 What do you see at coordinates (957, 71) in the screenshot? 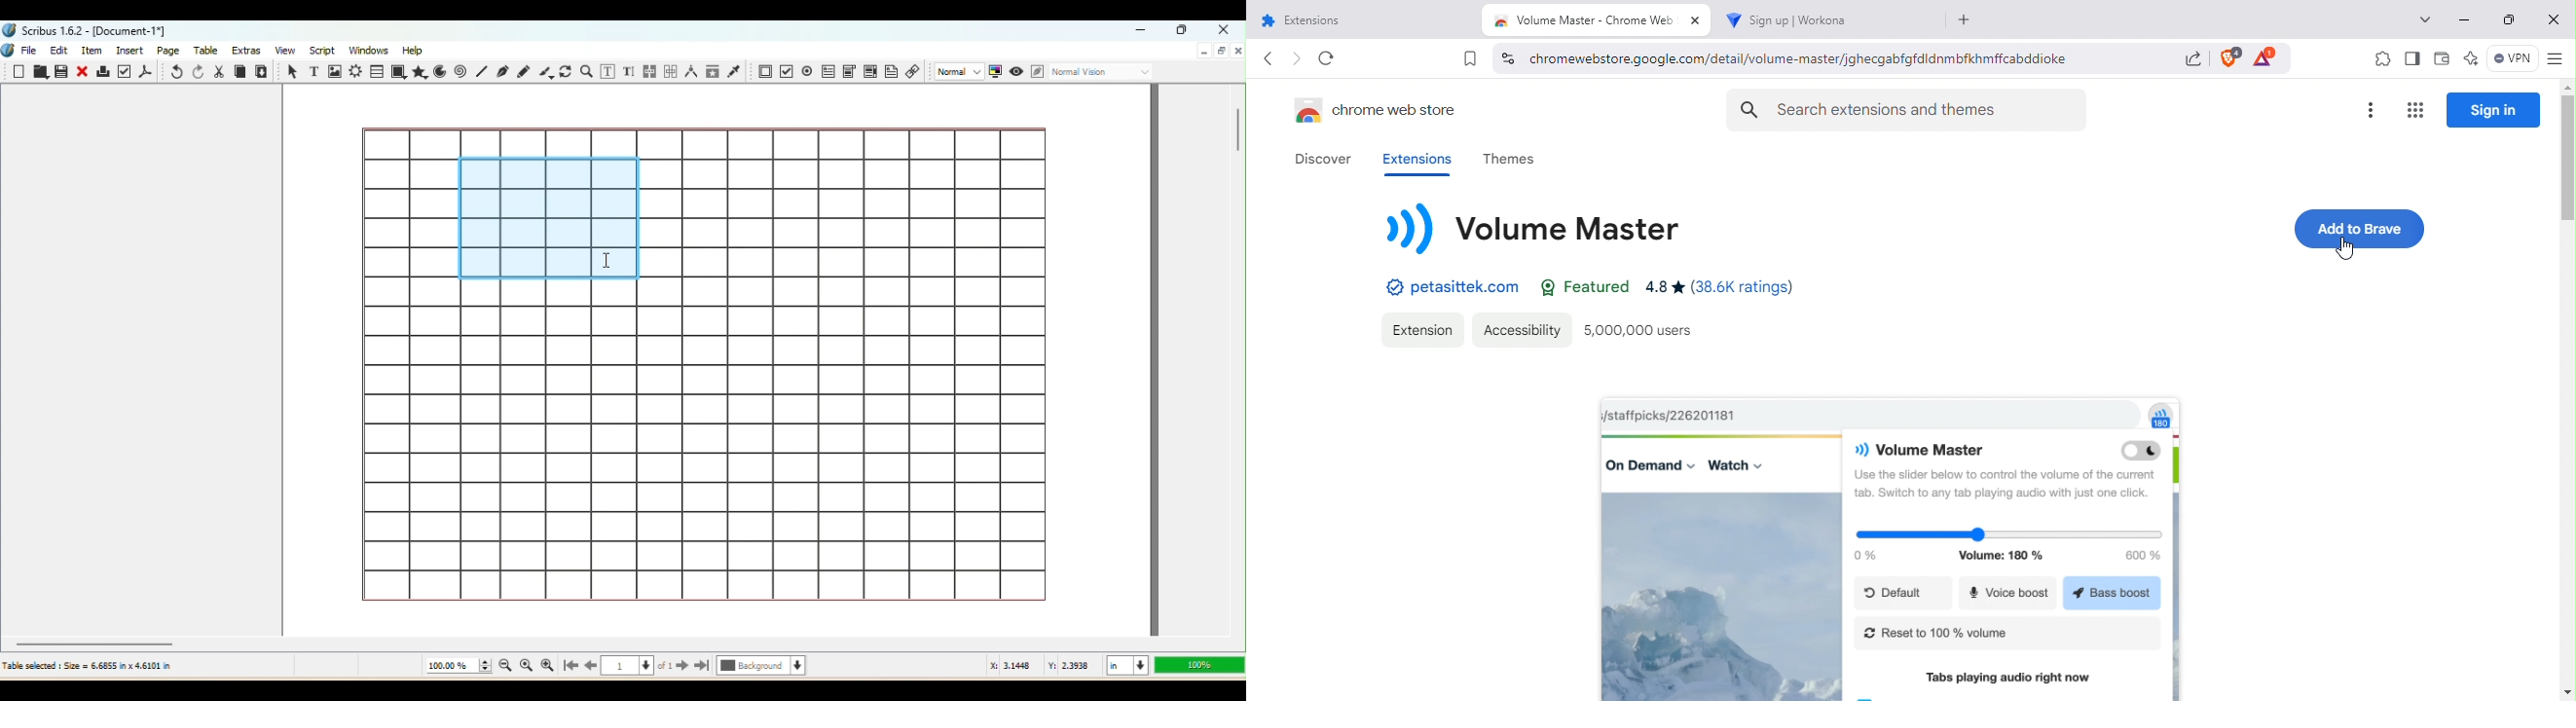
I see `Select the image preview quality` at bounding box center [957, 71].